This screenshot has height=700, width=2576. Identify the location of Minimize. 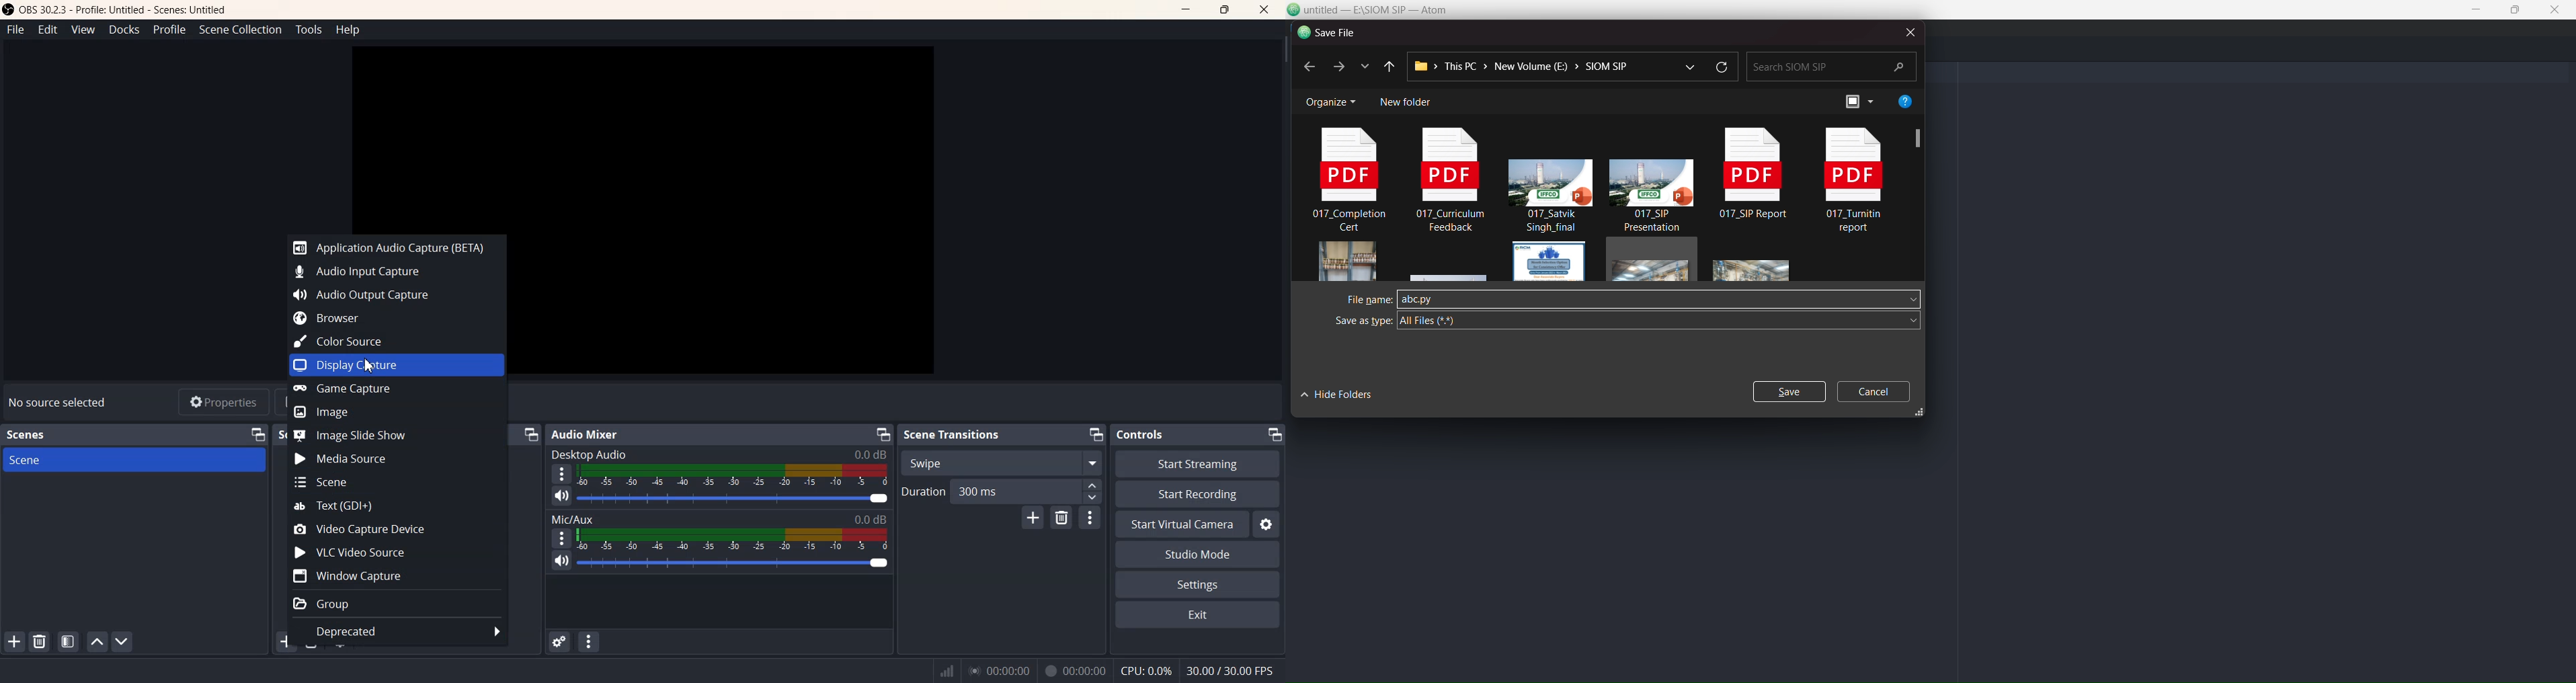
(1273, 434).